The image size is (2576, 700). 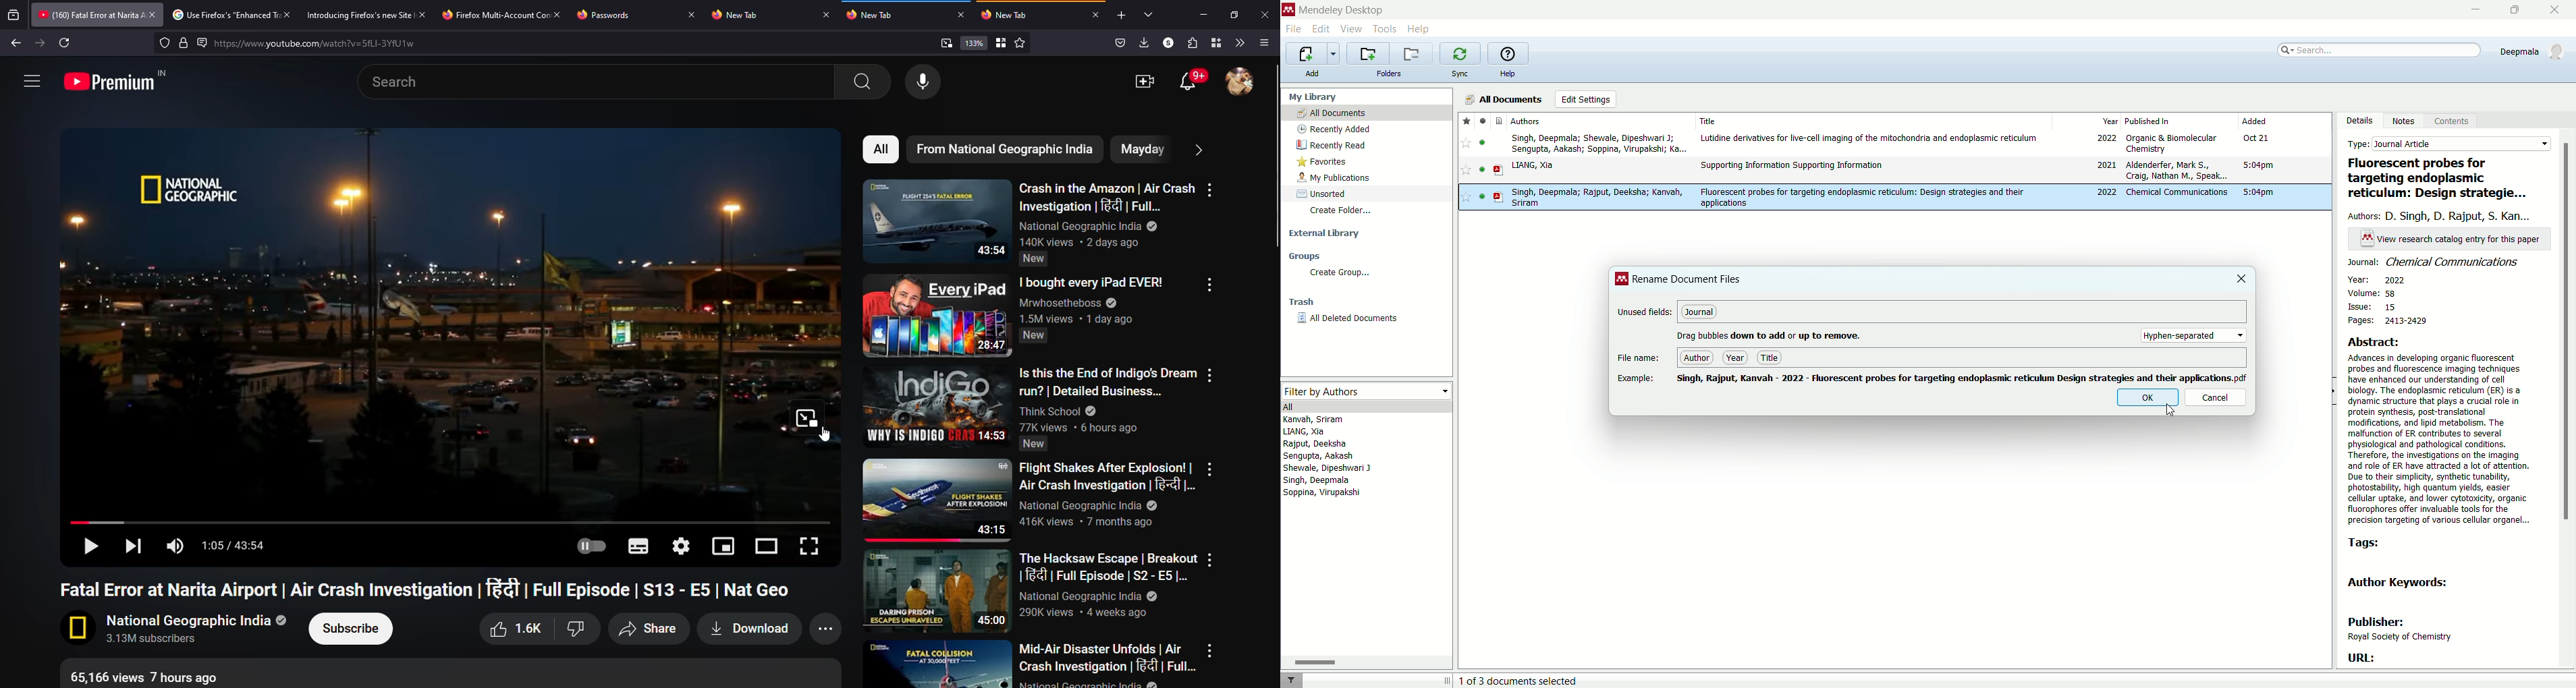 What do you see at coordinates (1294, 29) in the screenshot?
I see `file` at bounding box center [1294, 29].